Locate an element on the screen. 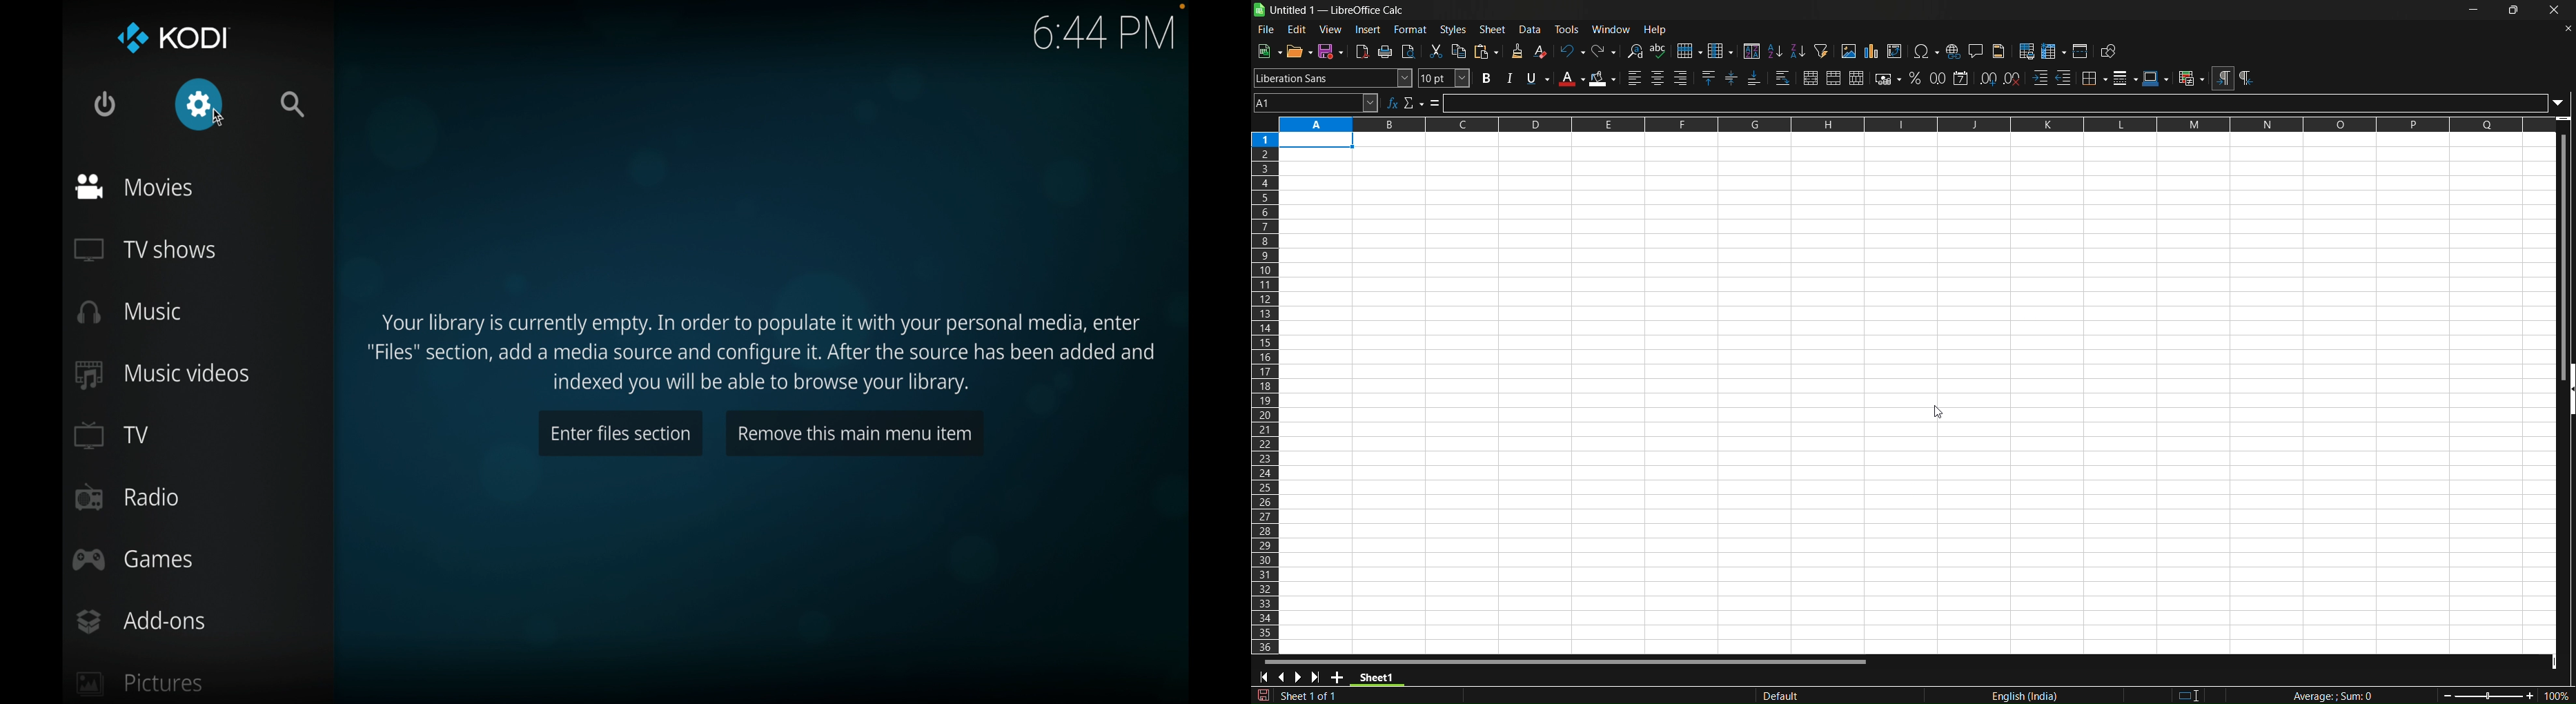  center vertically is located at coordinates (1733, 79).